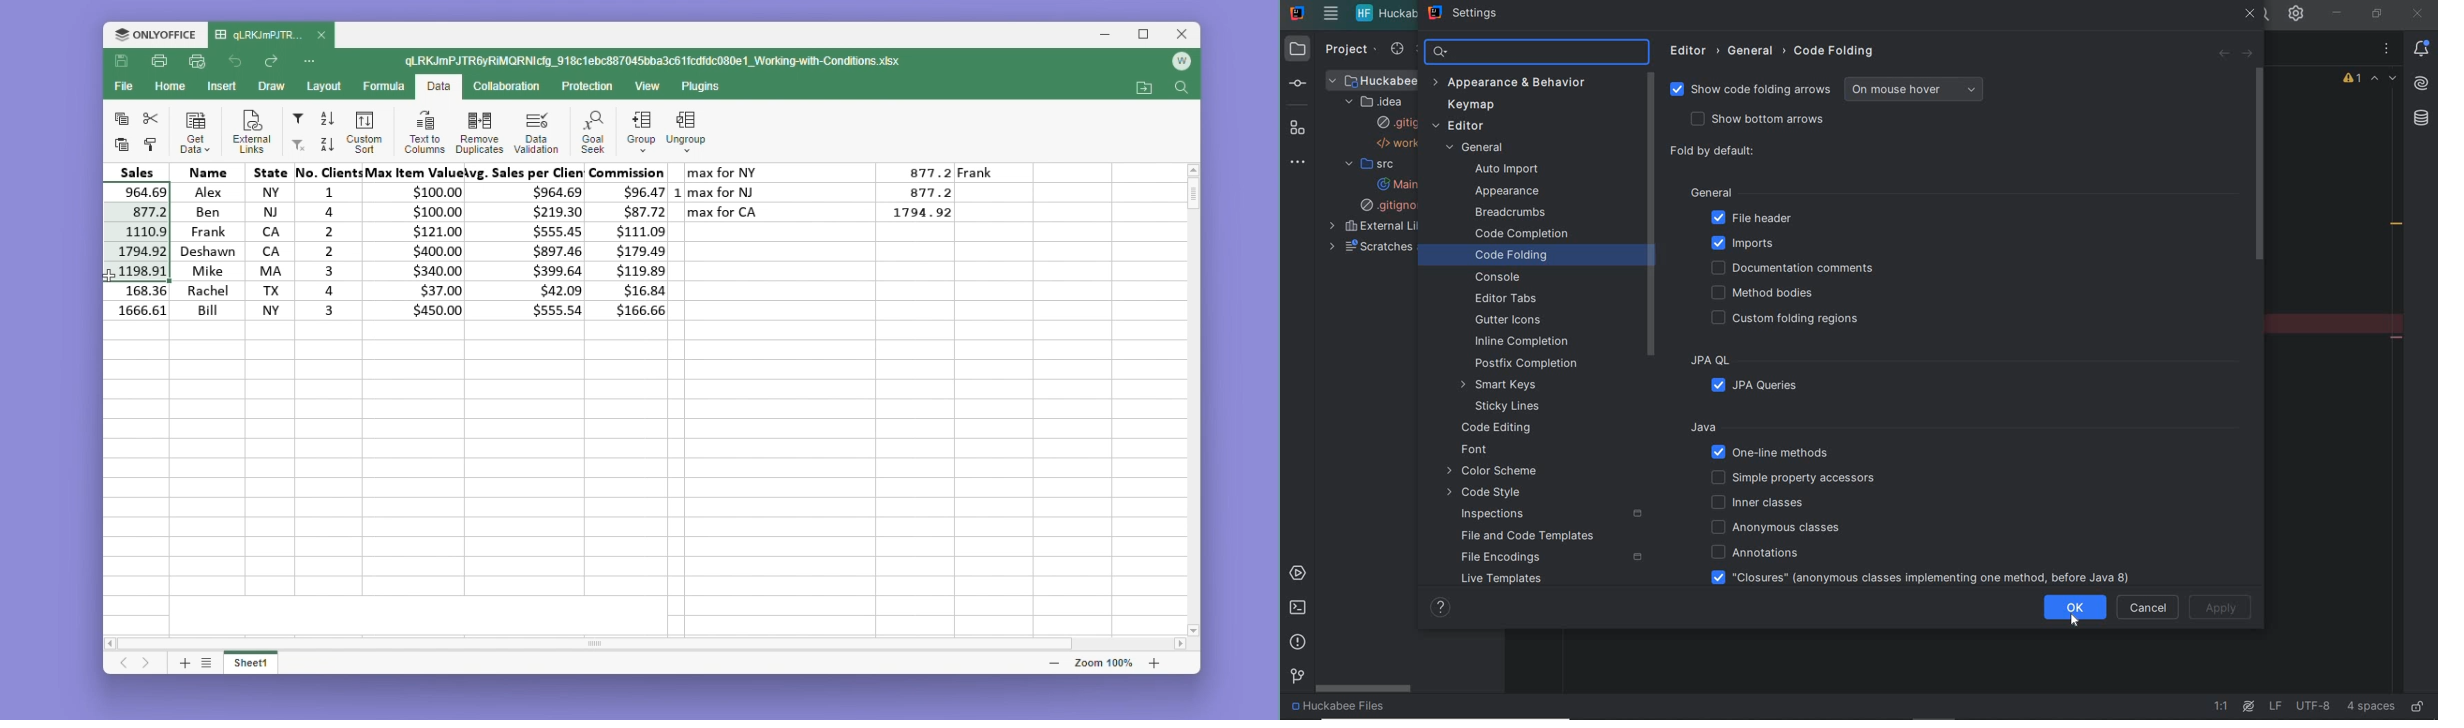  What do you see at coordinates (119, 144) in the screenshot?
I see `paste` at bounding box center [119, 144].